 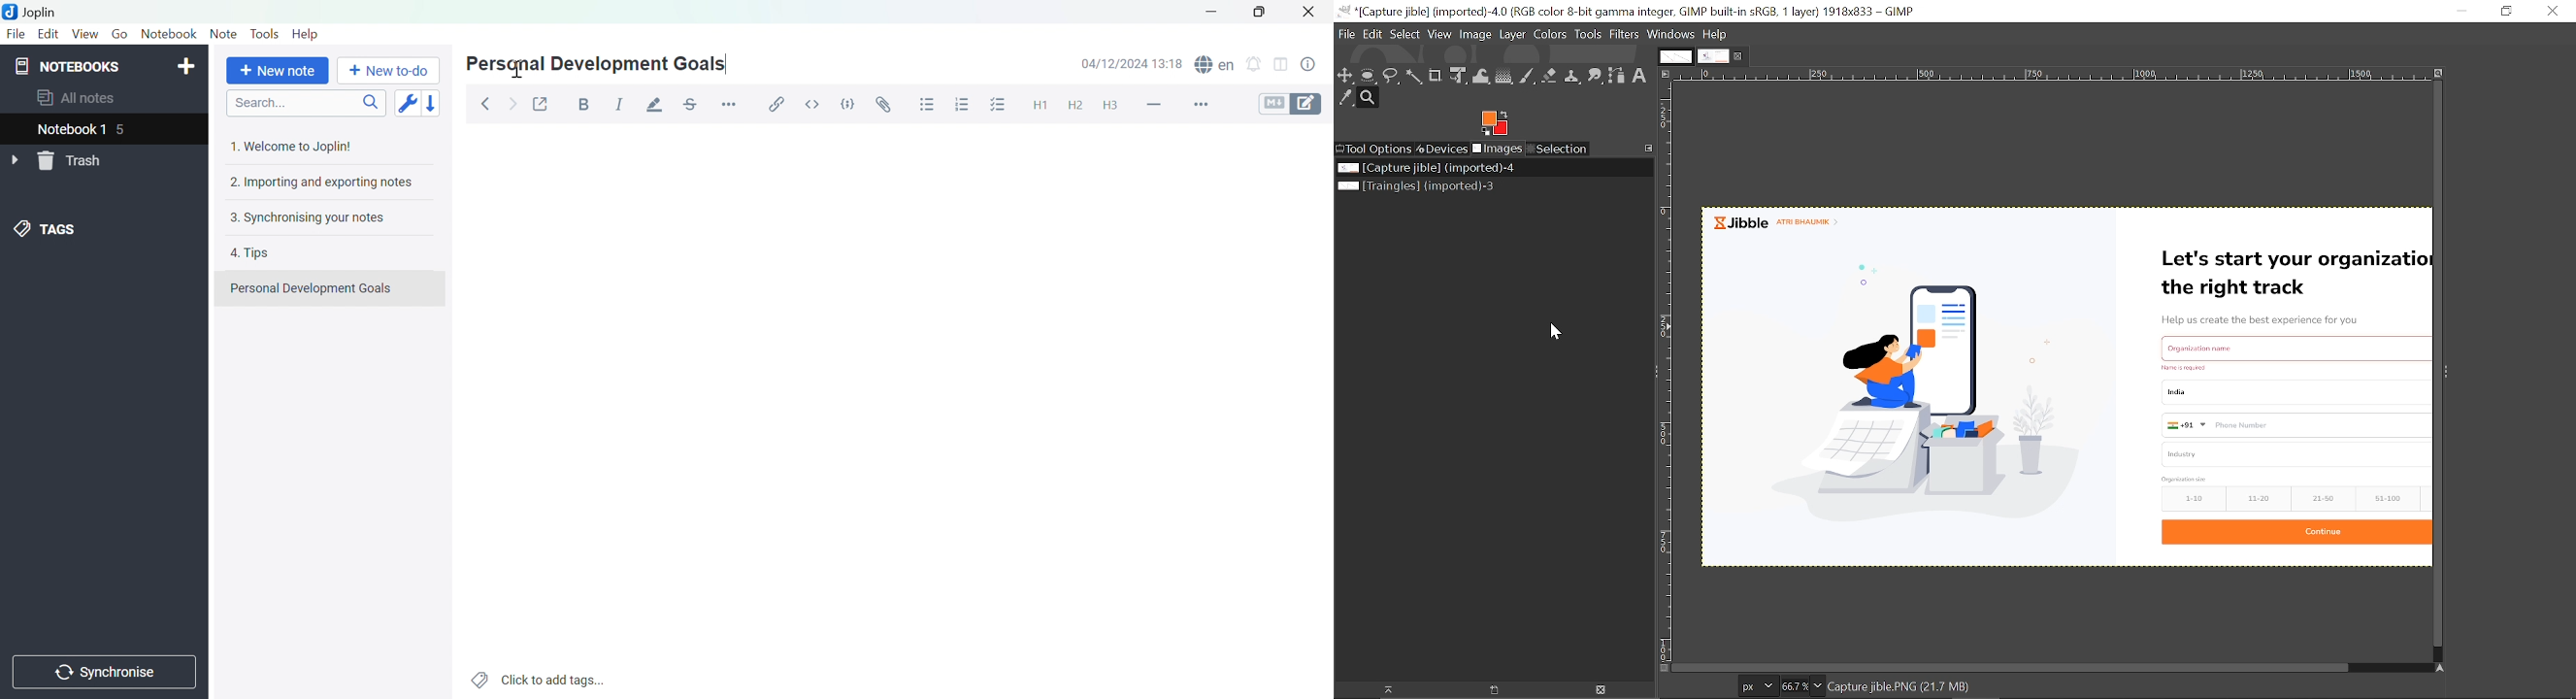 What do you see at coordinates (961, 105) in the screenshot?
I see `Numbered list` at bounding box center [961, 105].